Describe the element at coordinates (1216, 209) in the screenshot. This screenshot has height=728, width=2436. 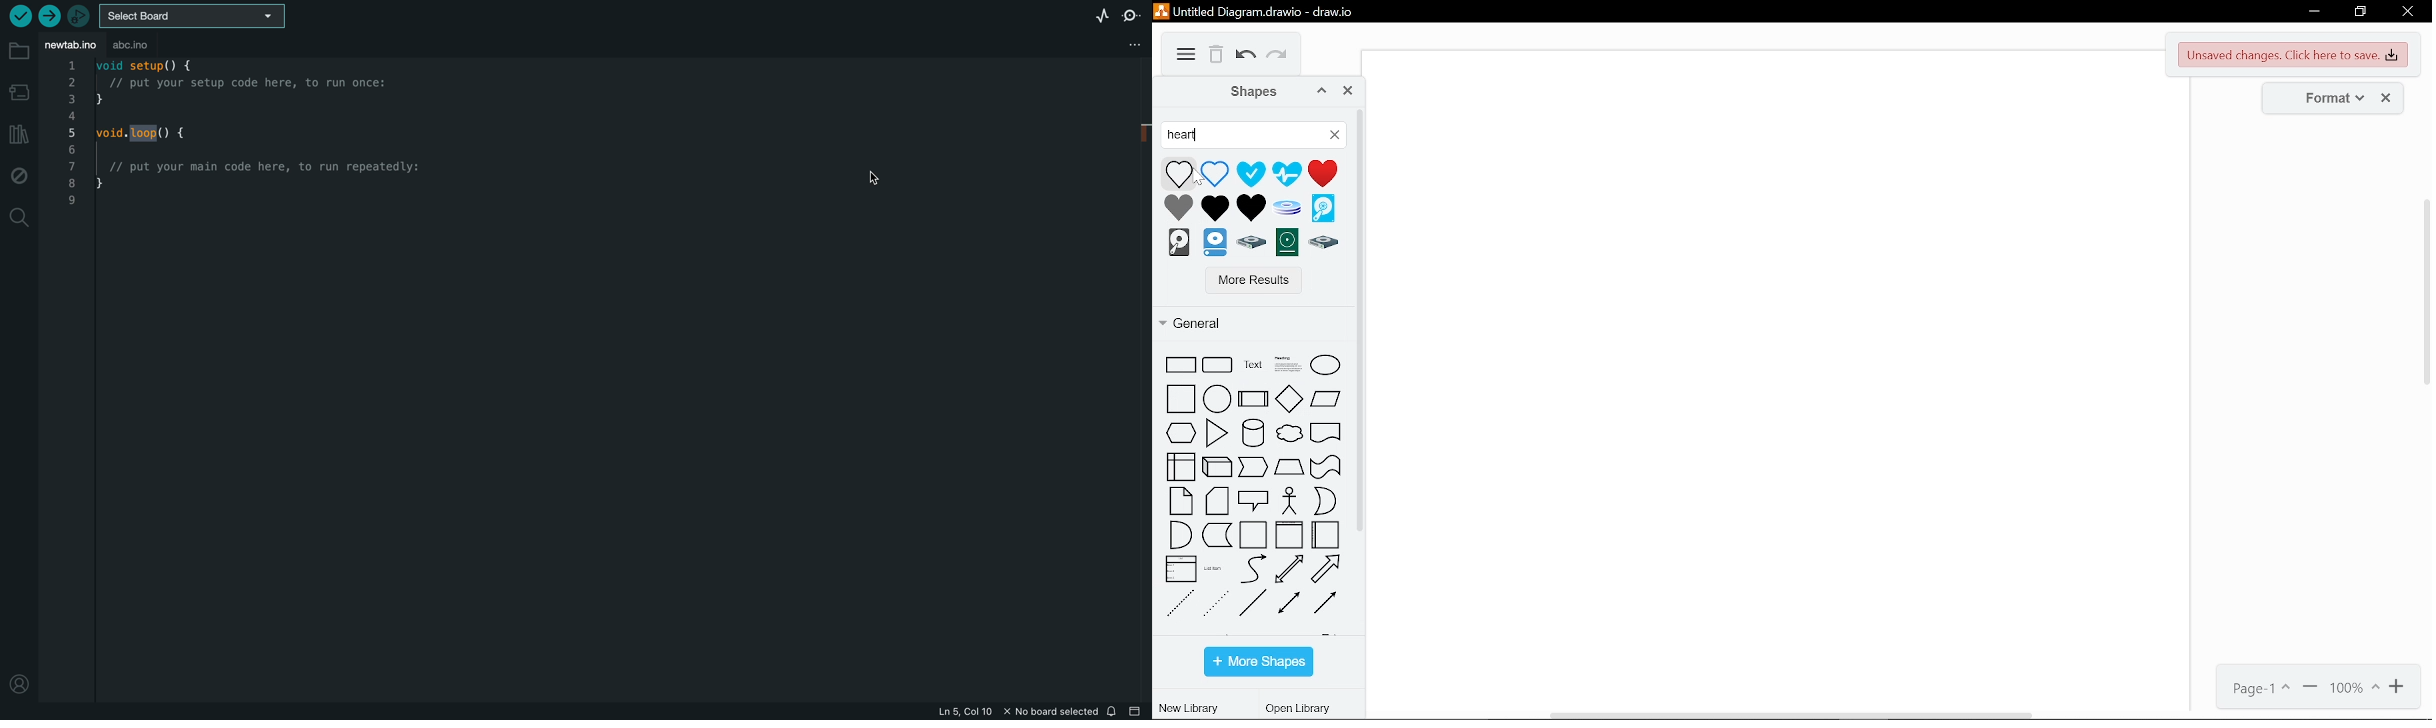
I see `Heart 1` at that location.